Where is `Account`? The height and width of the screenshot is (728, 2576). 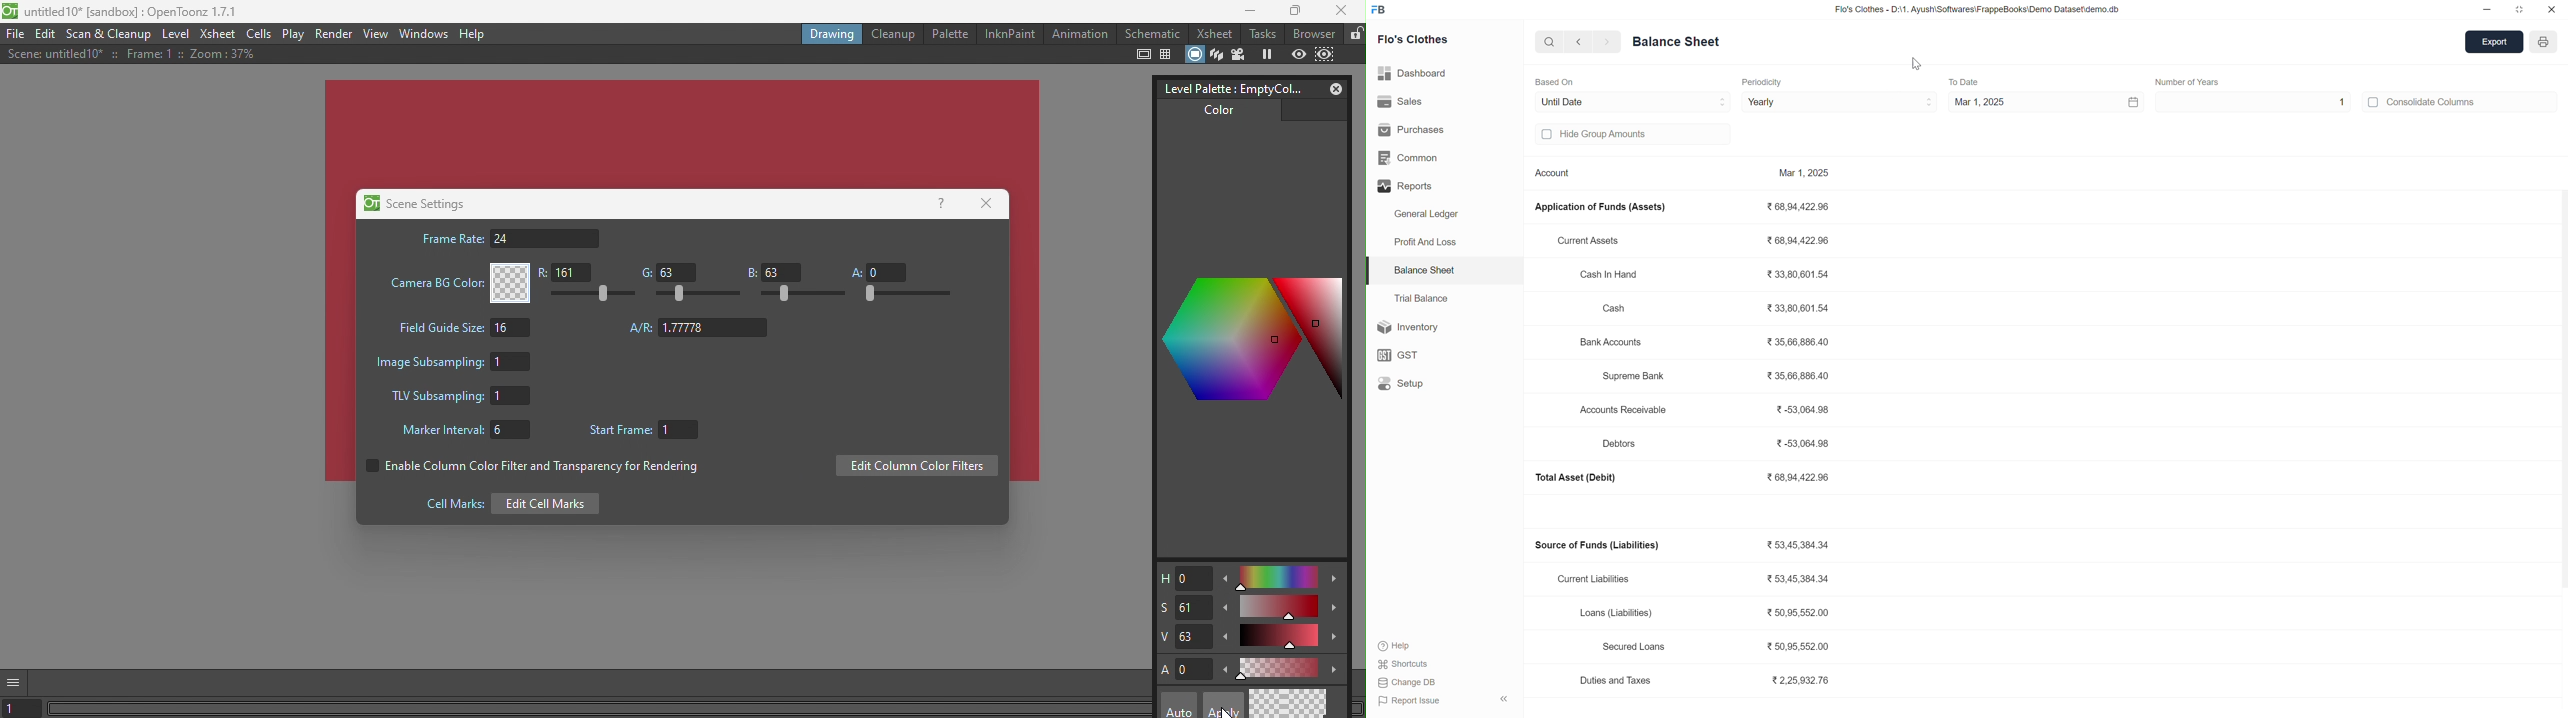
Account is located at coordinates (1554, 173).